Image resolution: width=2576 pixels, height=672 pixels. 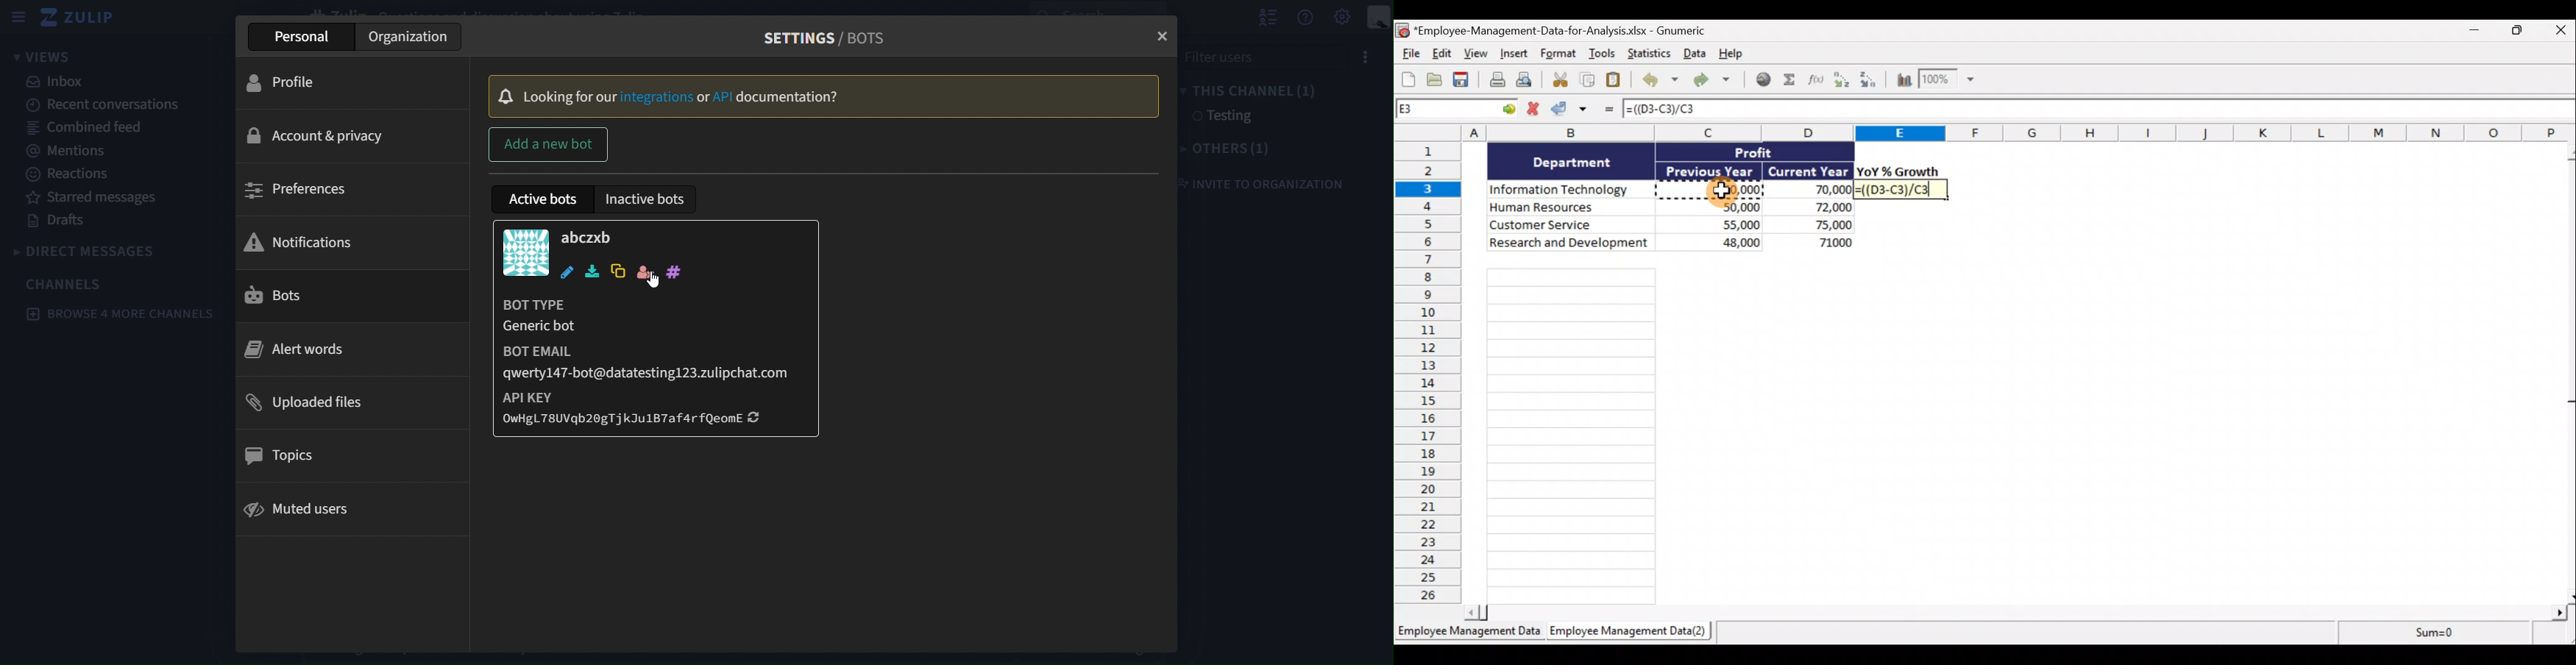 What do you see at coordinates (317, 240) in the screenshot?
I see `notifications` at bounding box center [317, 240].